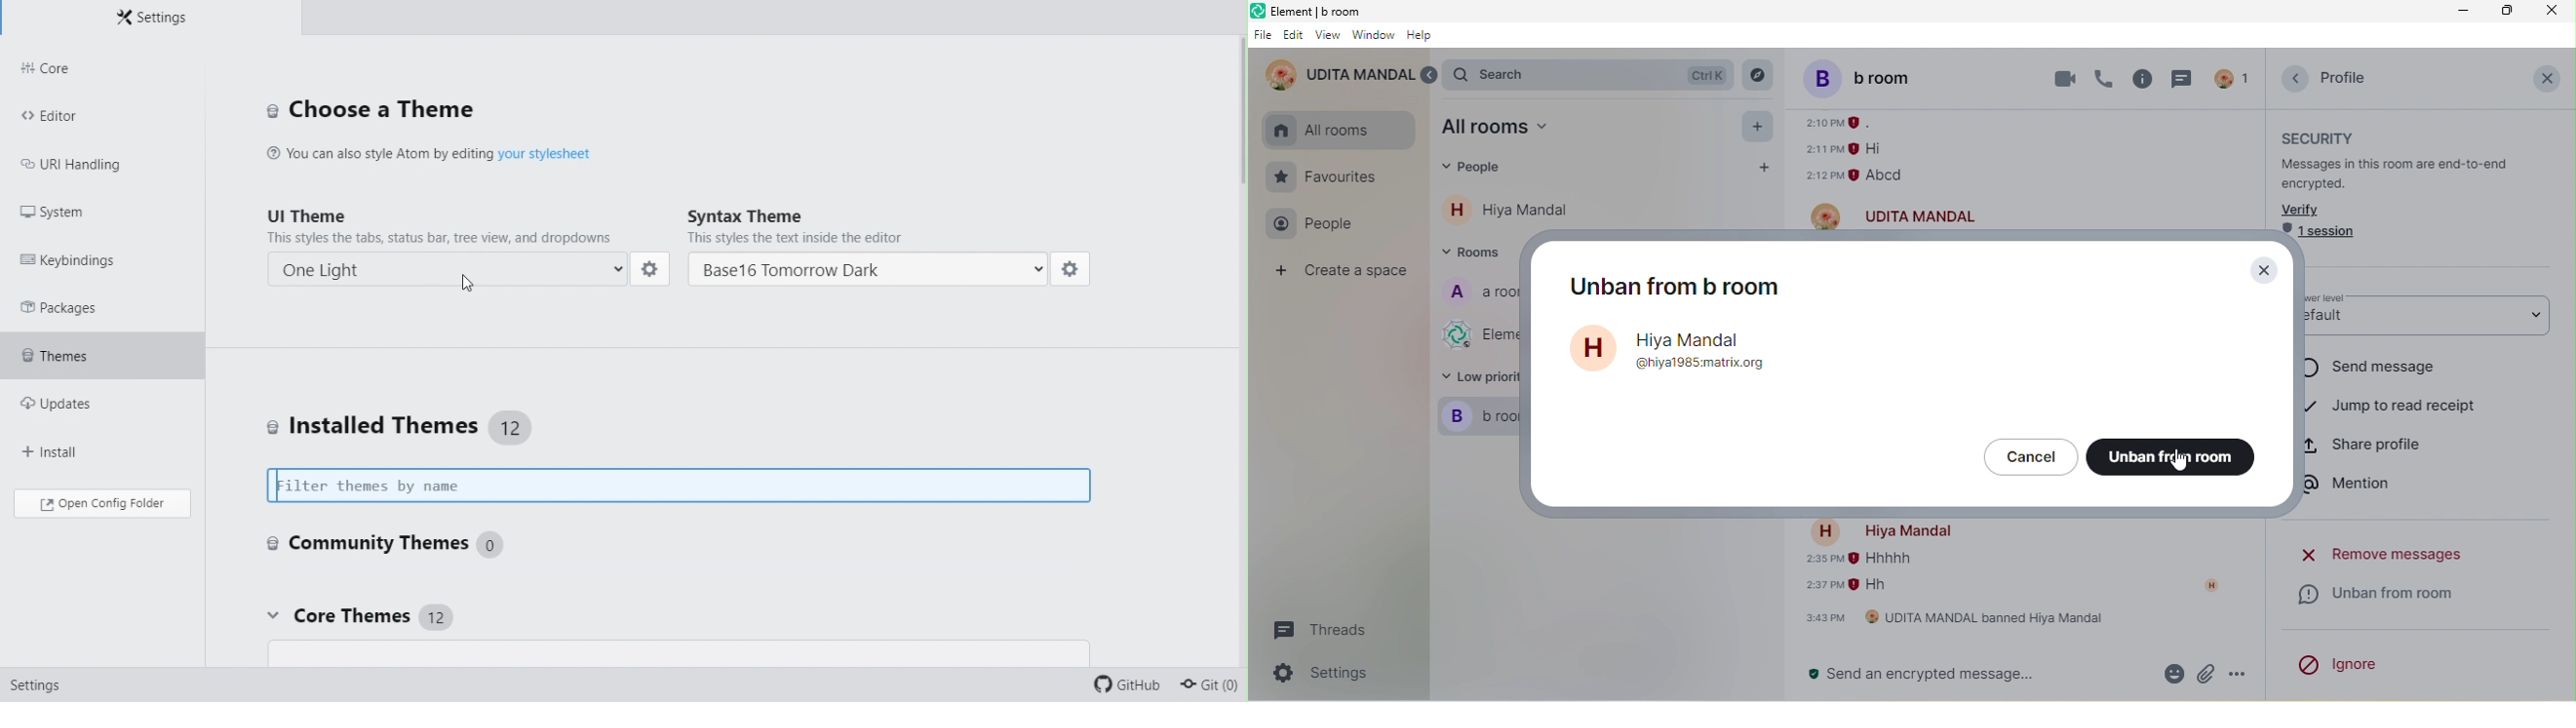 The width and height of the screenshot is (2576, 728). I want to click on threads, so click(2180, 78).